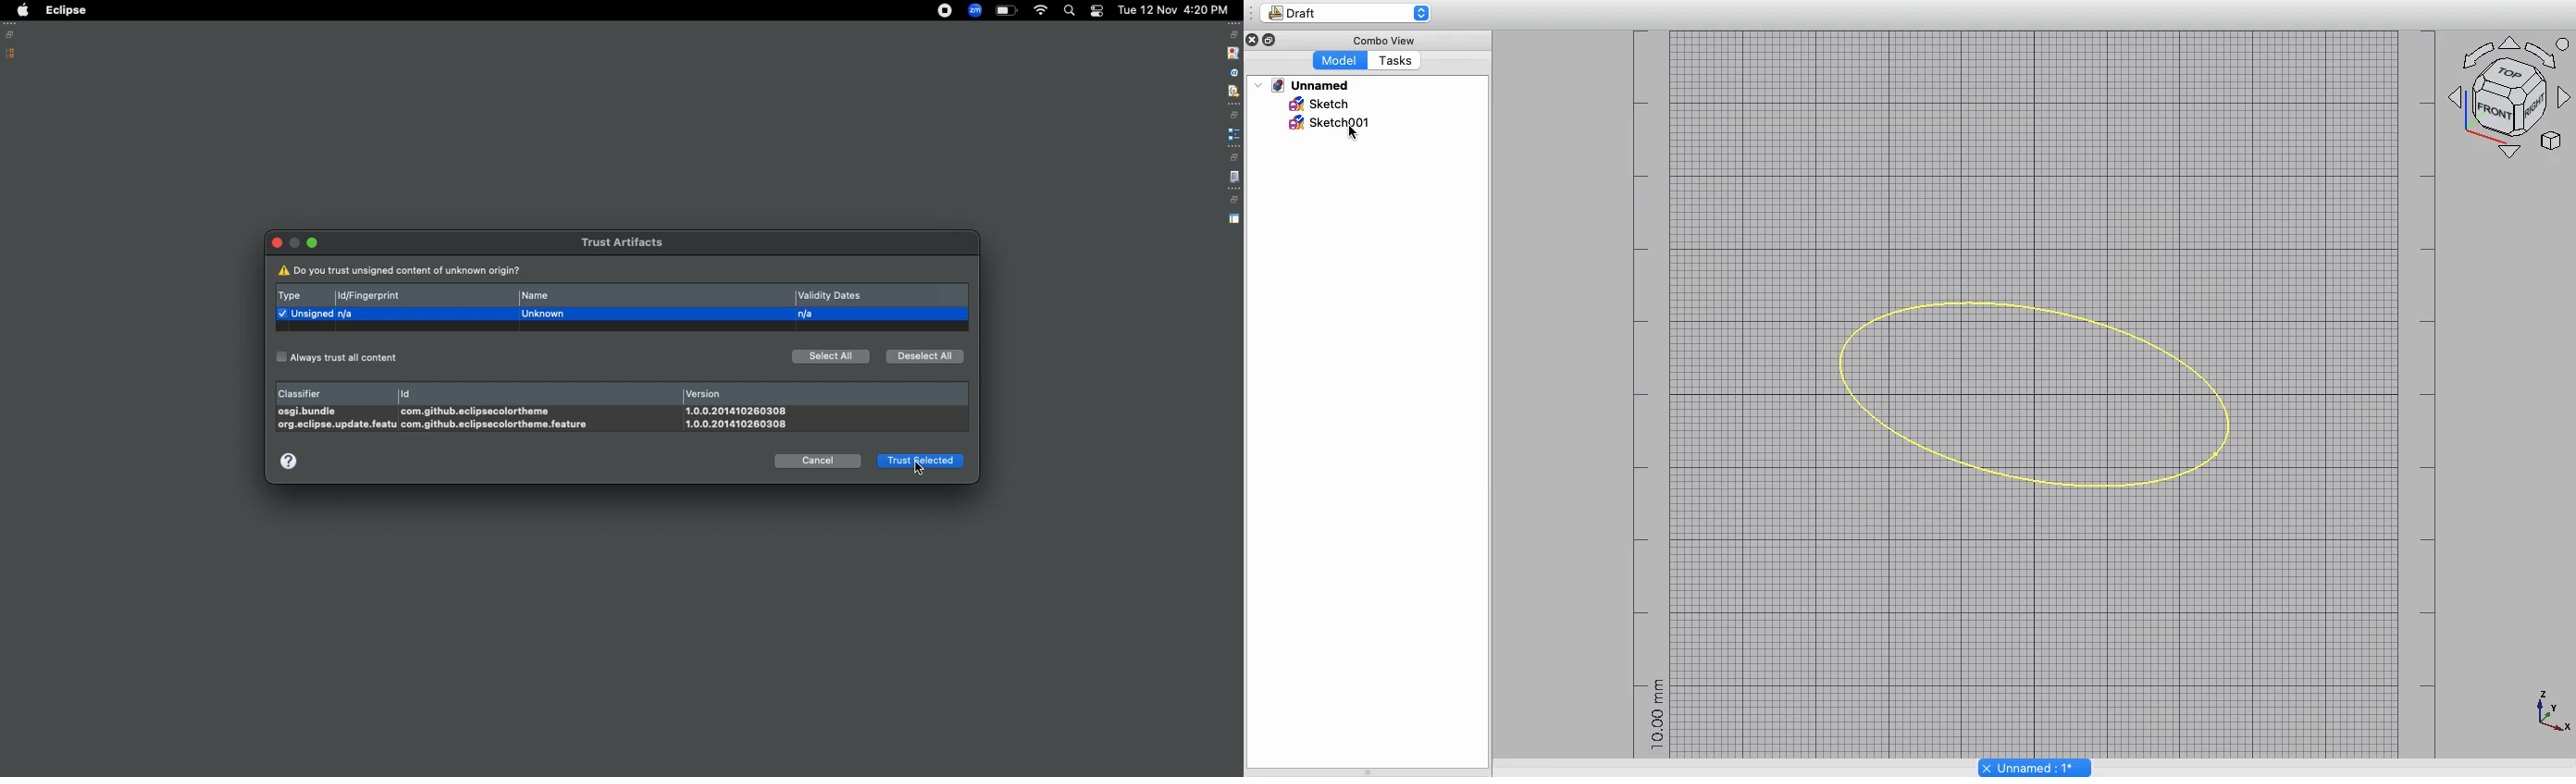  I want to click on Type, so click(295, 294).